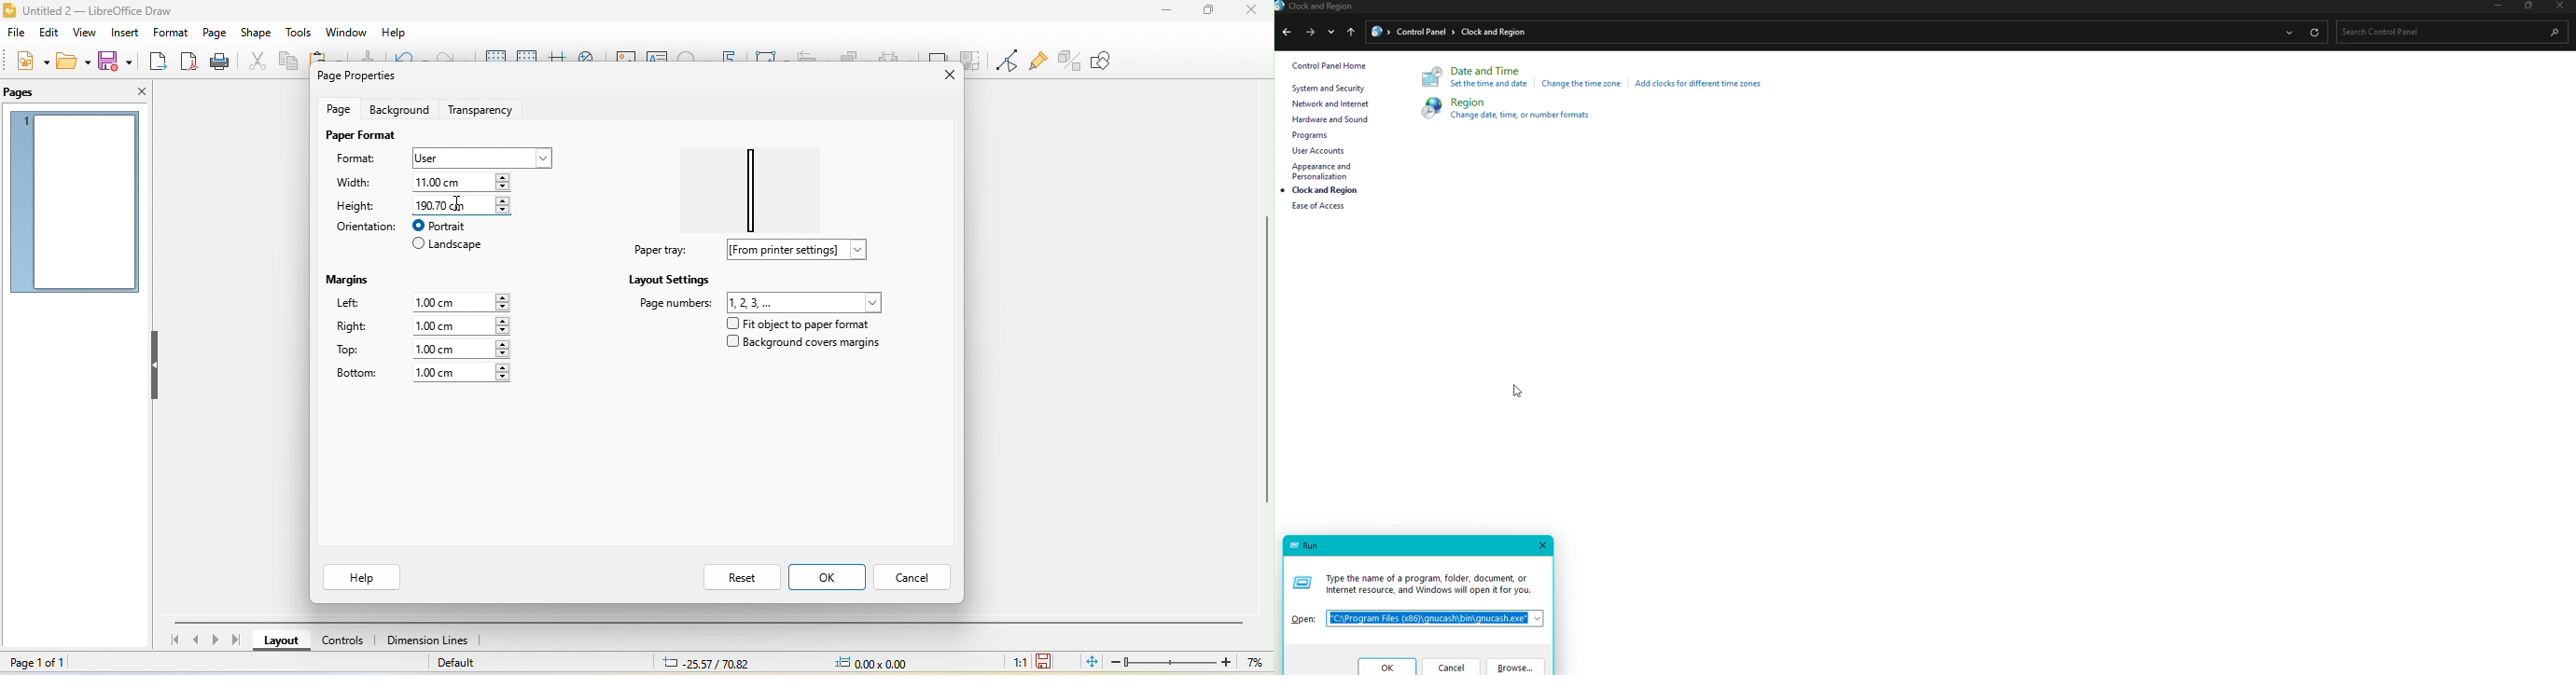  I want to click on Appearance, so click(1326, 171).